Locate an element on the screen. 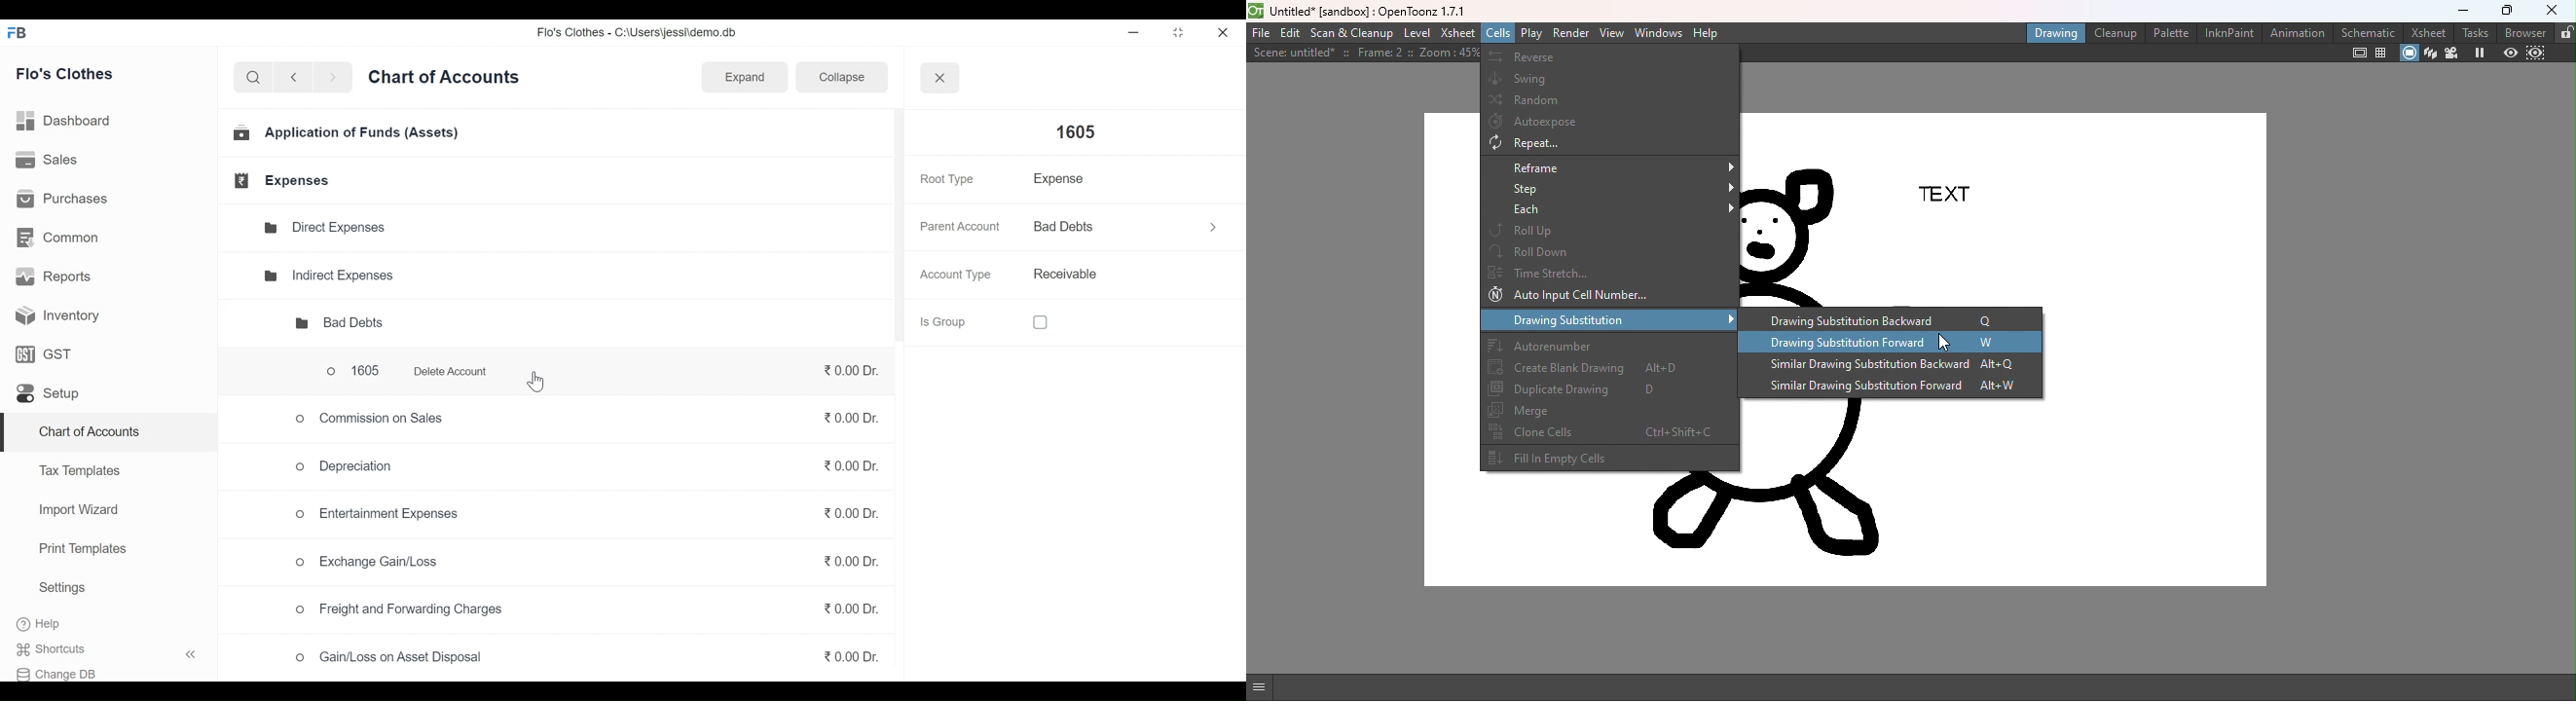  Close is located at coordinates (938, 77).